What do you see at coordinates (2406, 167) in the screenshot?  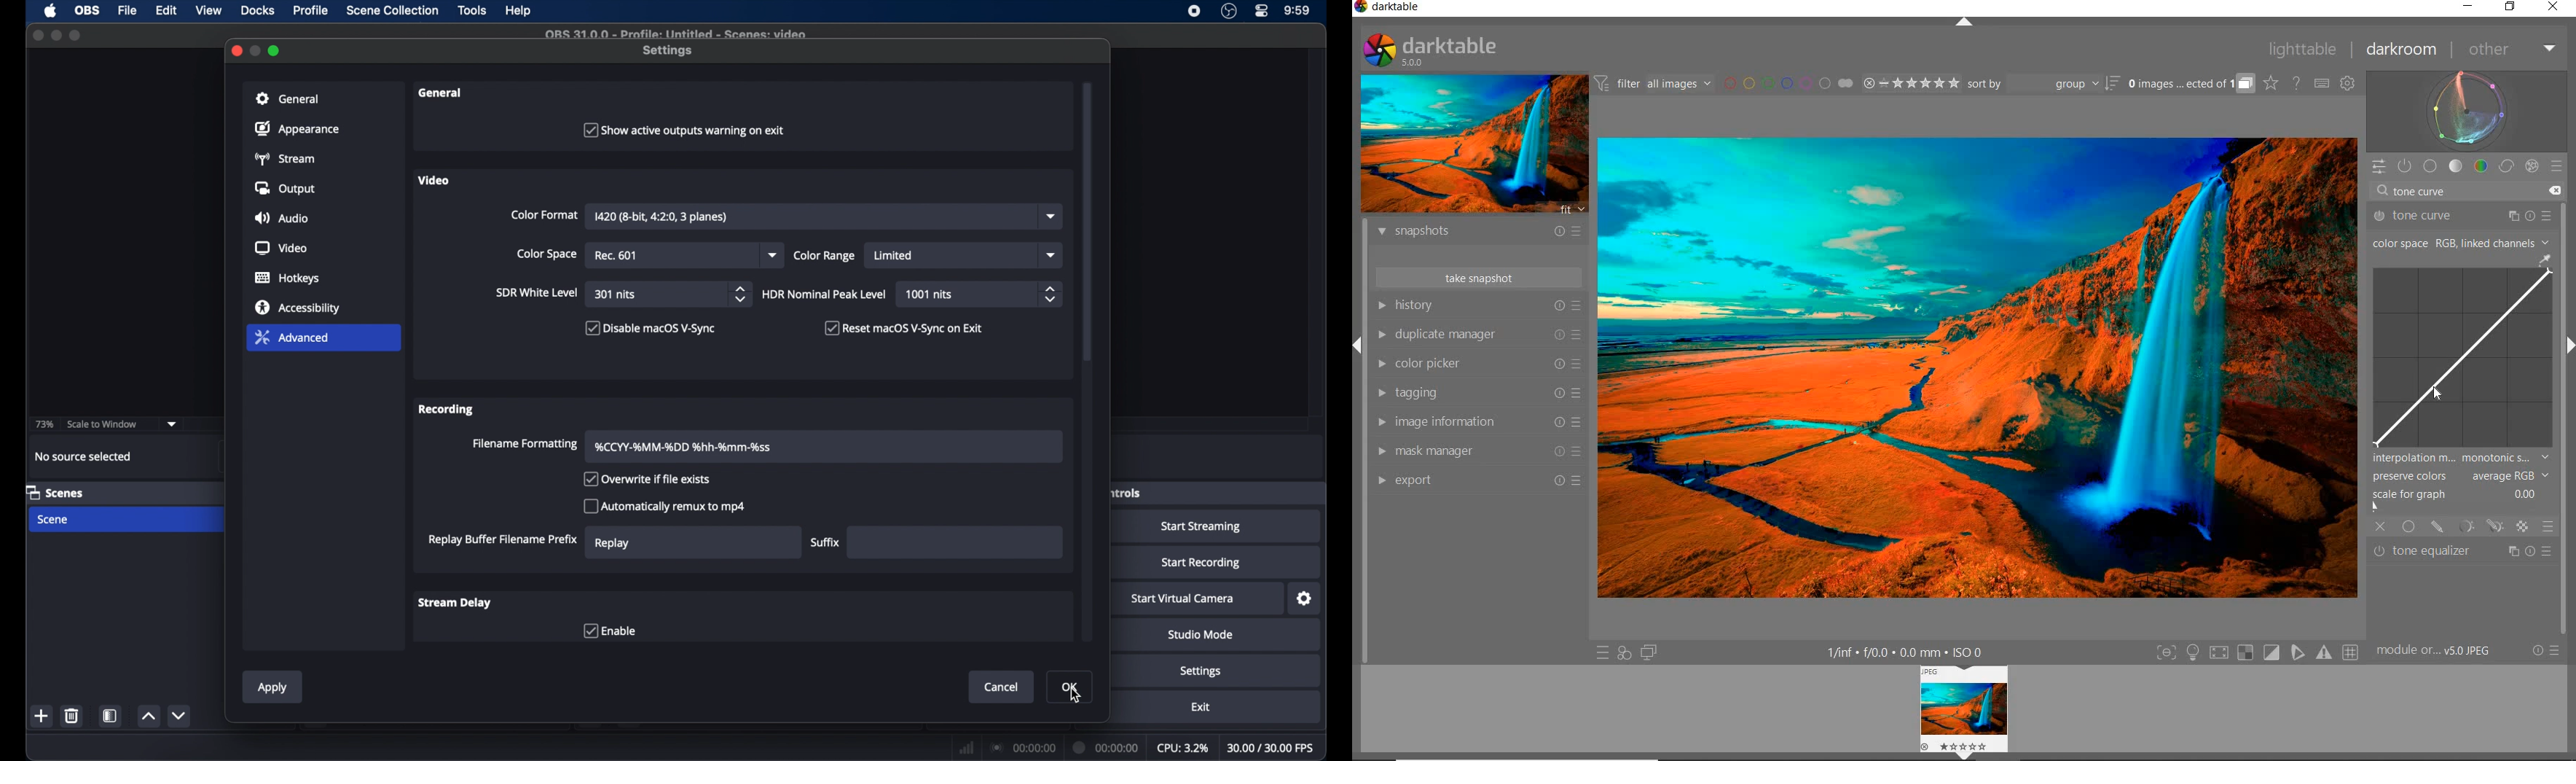 I see `SHOW ONLY ACTIVE MODULES` at bounding box center [2406, 167].